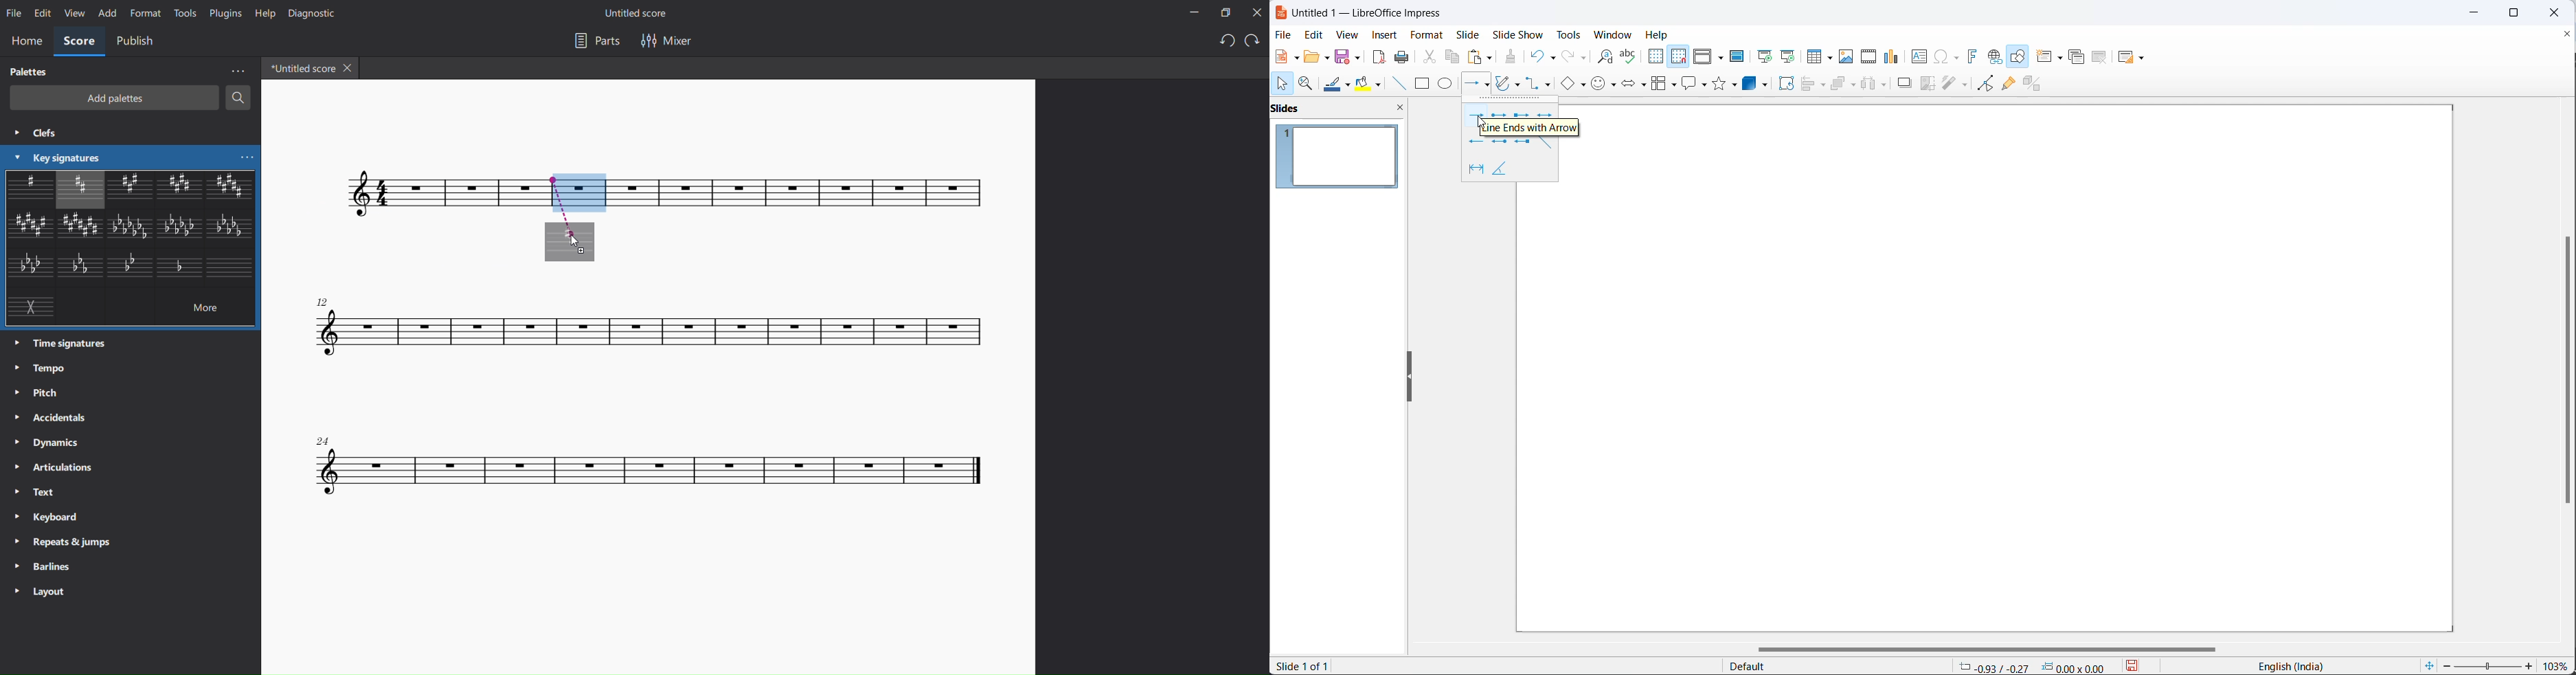 The width and height of the screenshot is (2576, 700). Describe the element at coordinates (1550, 145) in the screenshot. I see `line` at that location.